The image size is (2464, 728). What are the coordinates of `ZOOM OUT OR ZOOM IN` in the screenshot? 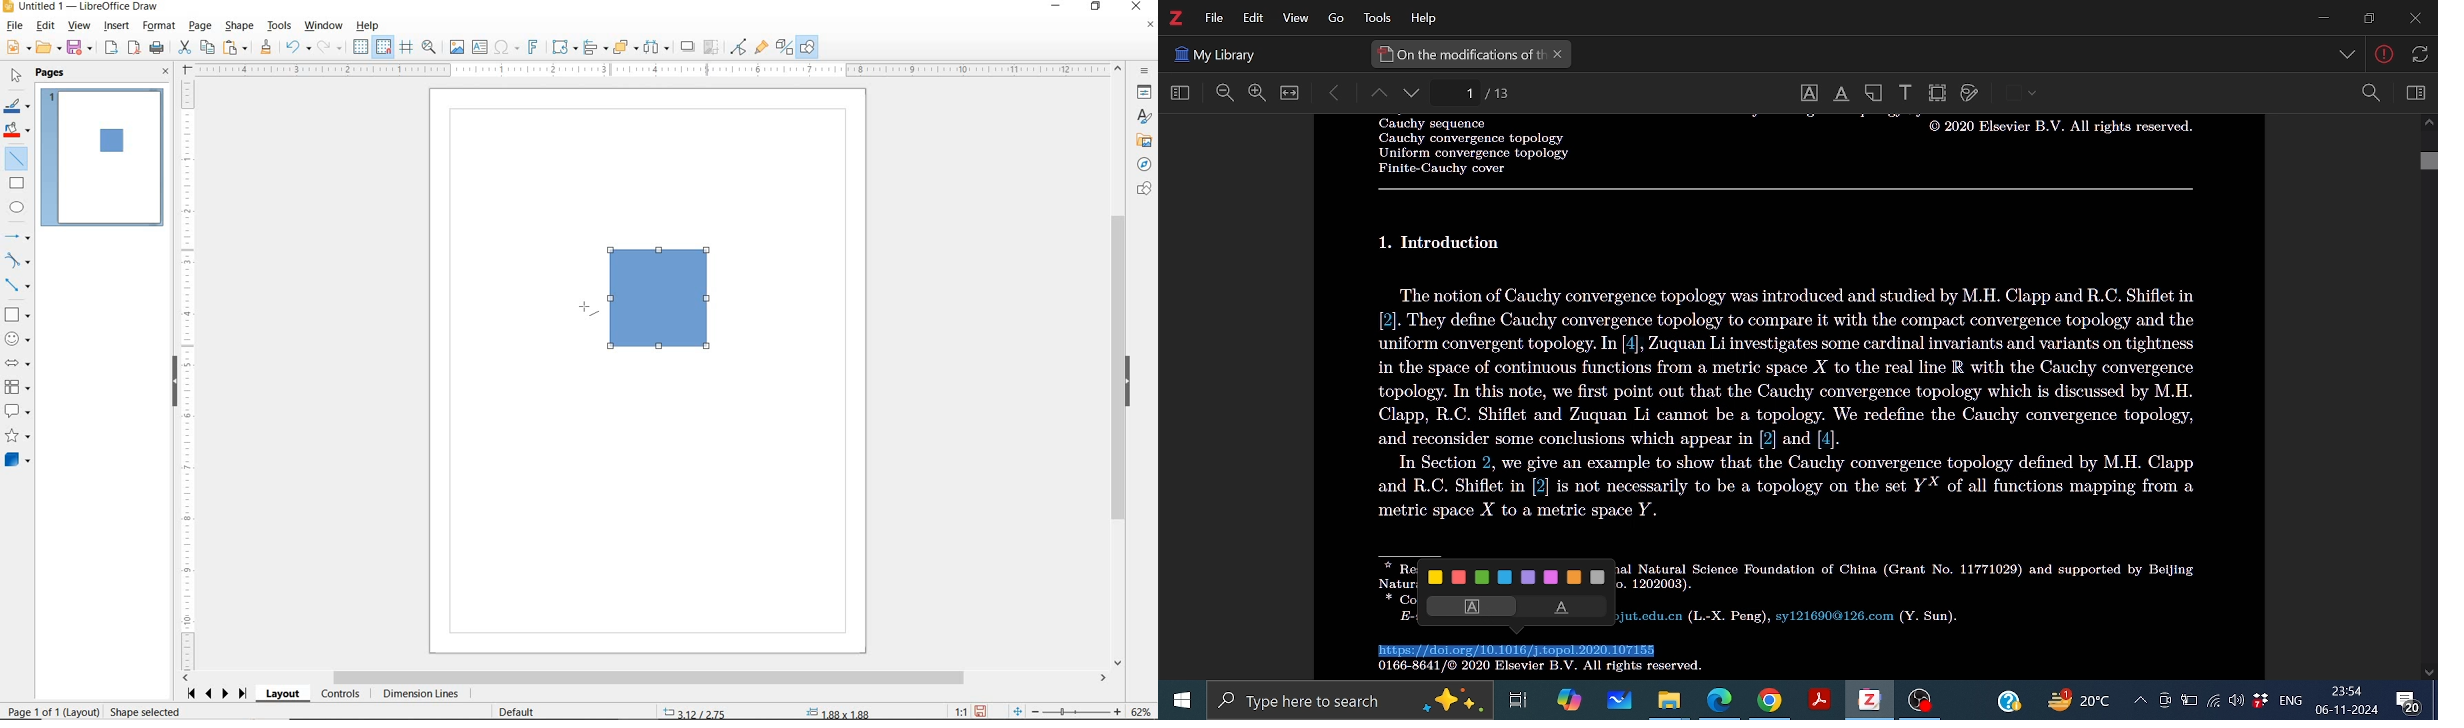 It's located at (1068, 709).